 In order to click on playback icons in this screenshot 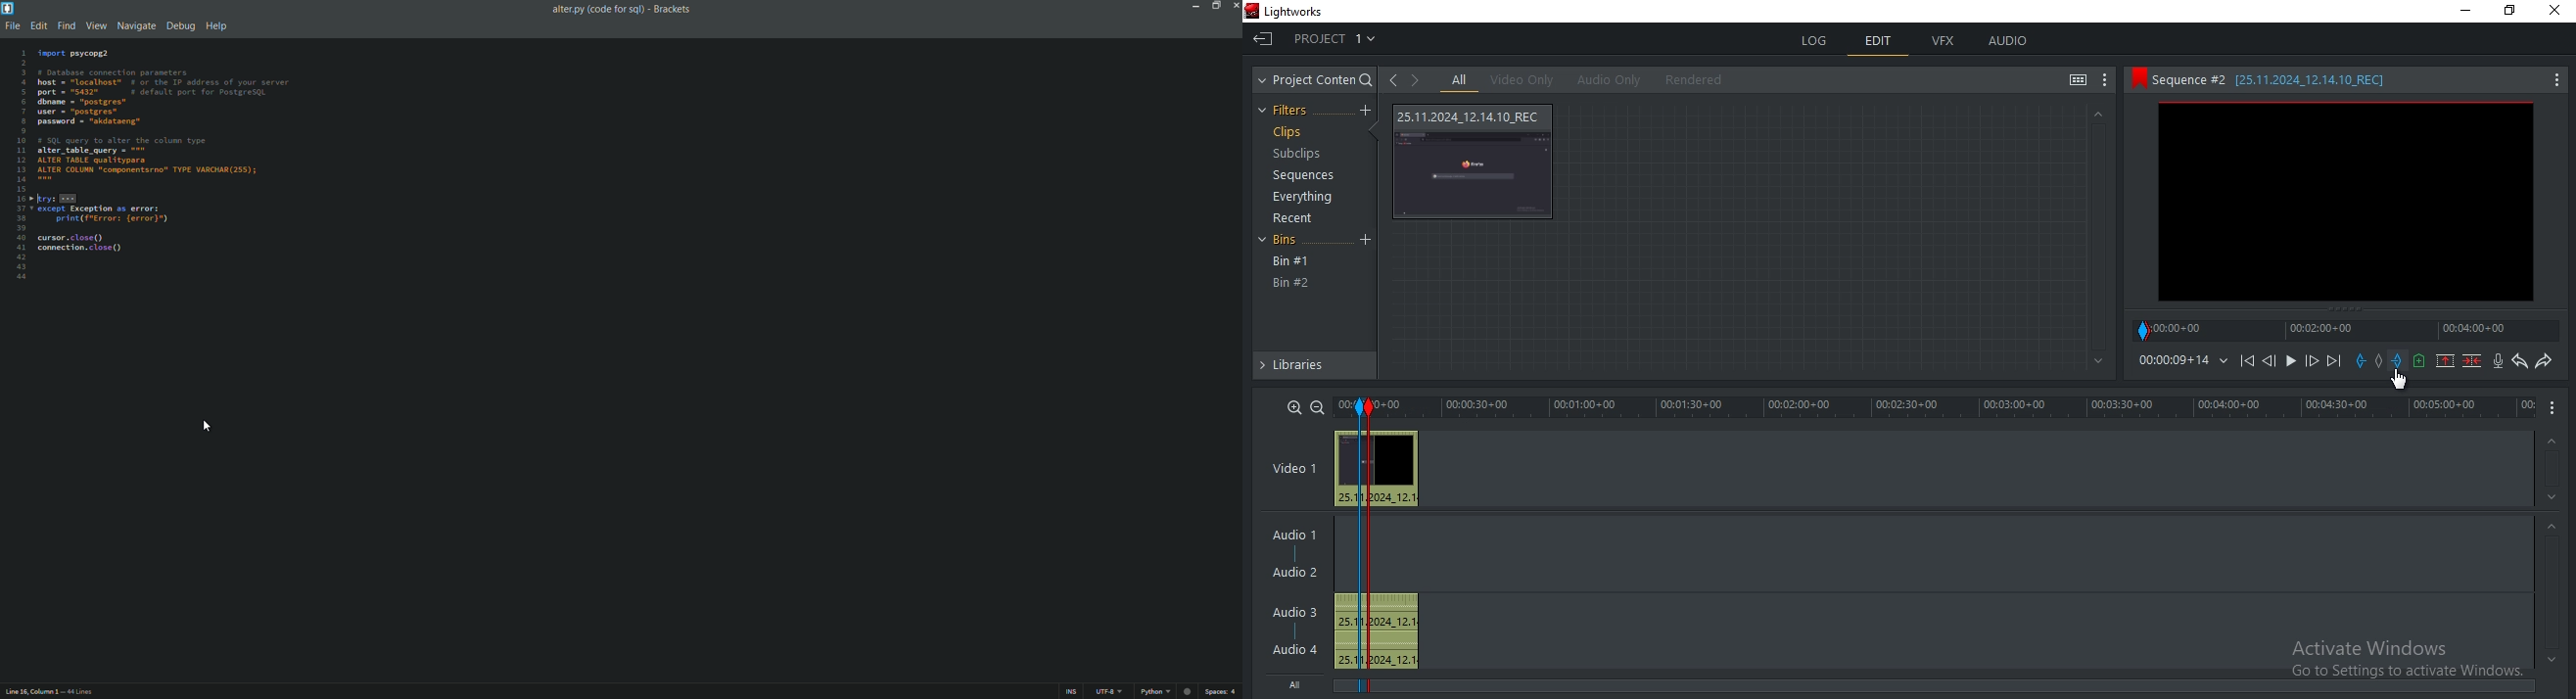, I will do `click(2246, 359)`.